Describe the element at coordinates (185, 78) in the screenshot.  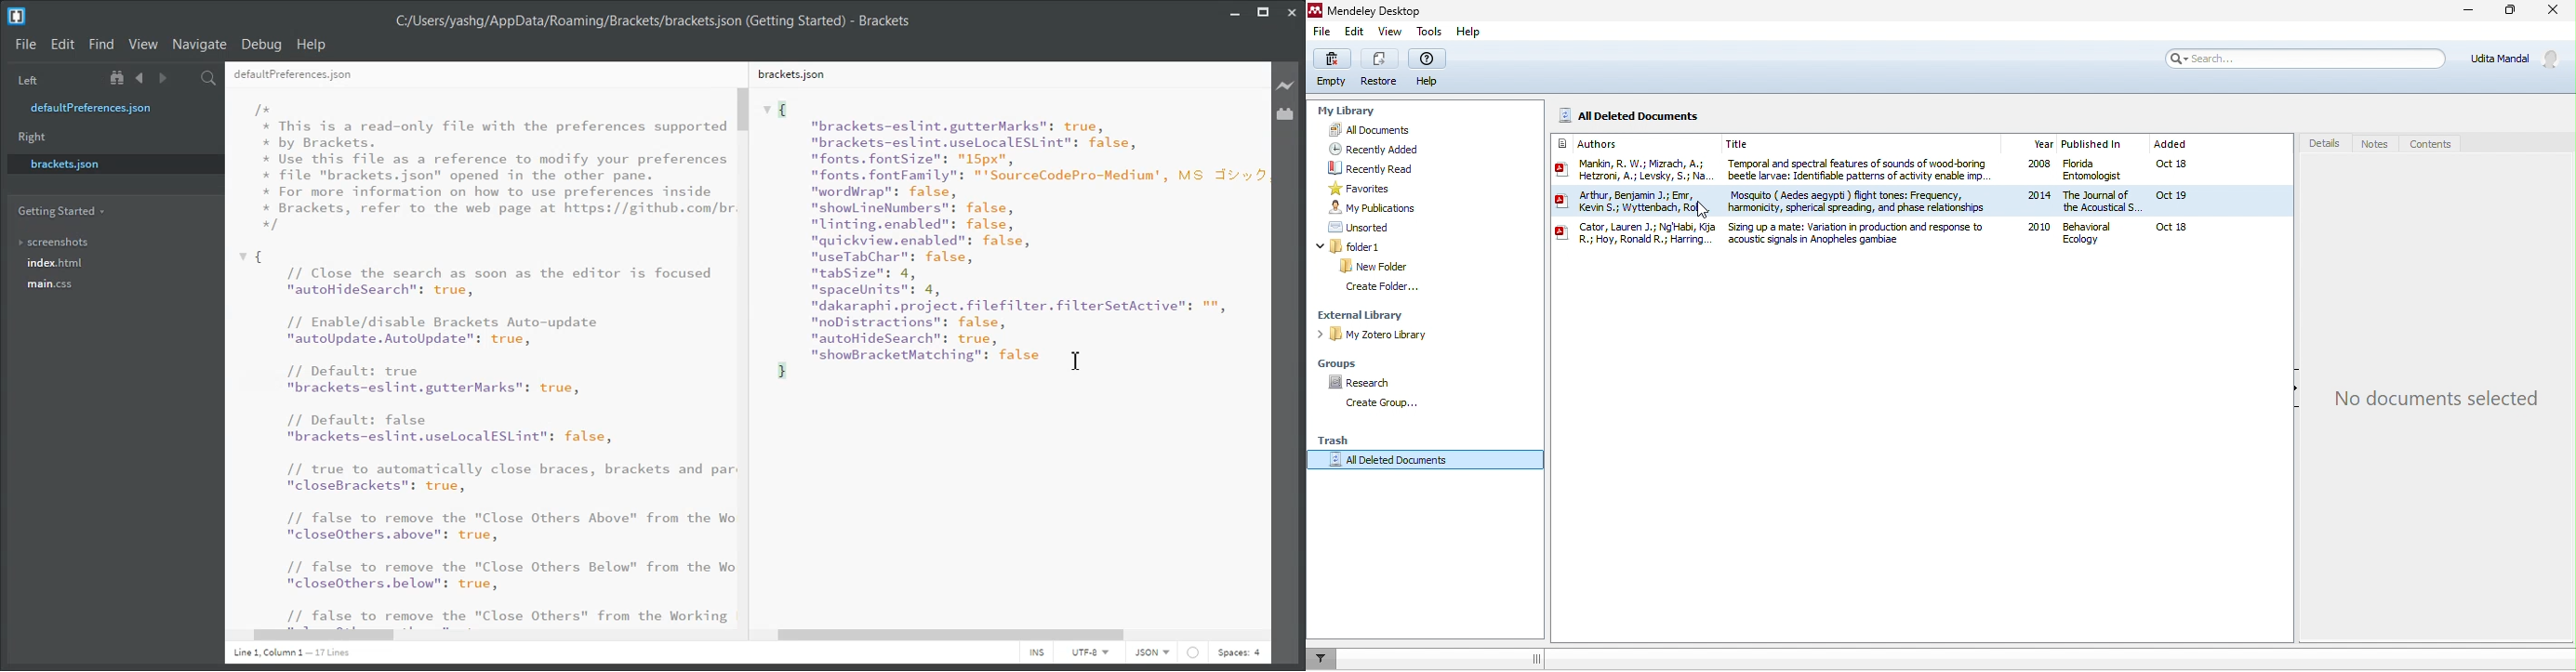
I see `Split the editor vertically or Horizontally` at that location.